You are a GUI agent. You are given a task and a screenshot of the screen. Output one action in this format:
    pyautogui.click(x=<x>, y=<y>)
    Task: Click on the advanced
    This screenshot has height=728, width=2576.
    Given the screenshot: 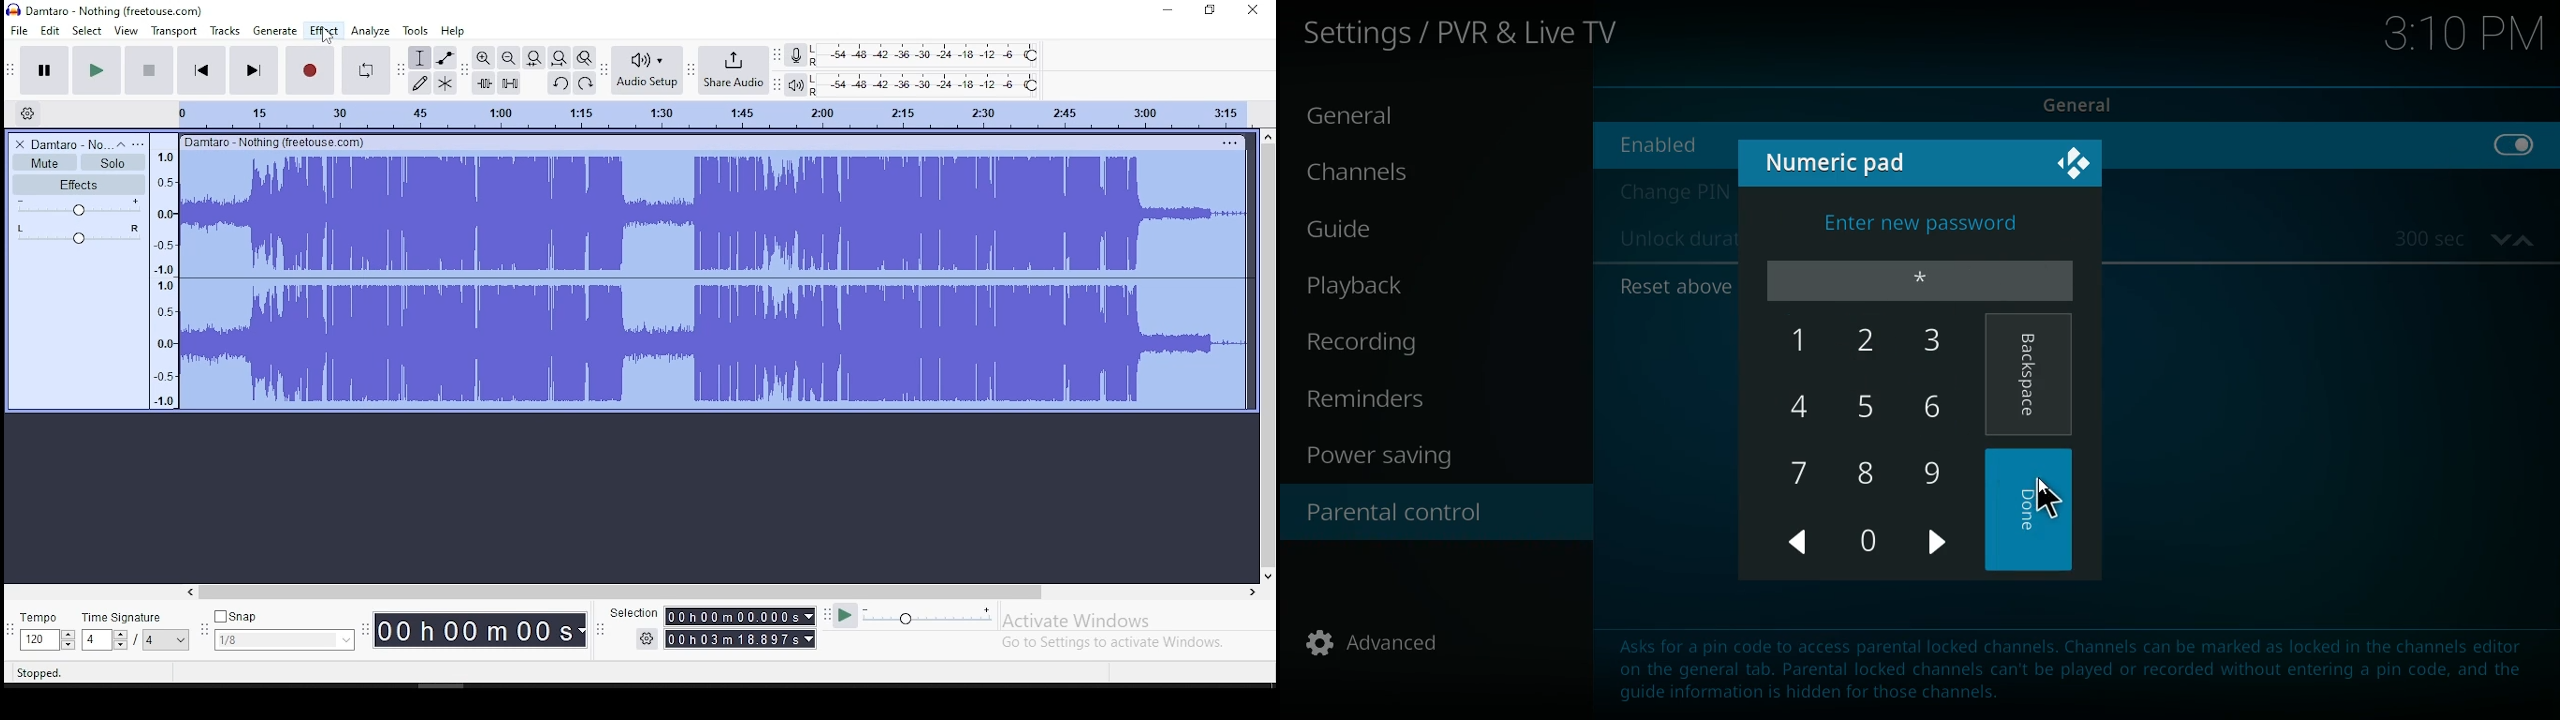 What is the action you would take?
    pyautogui.click(x=1387, y=649)
    